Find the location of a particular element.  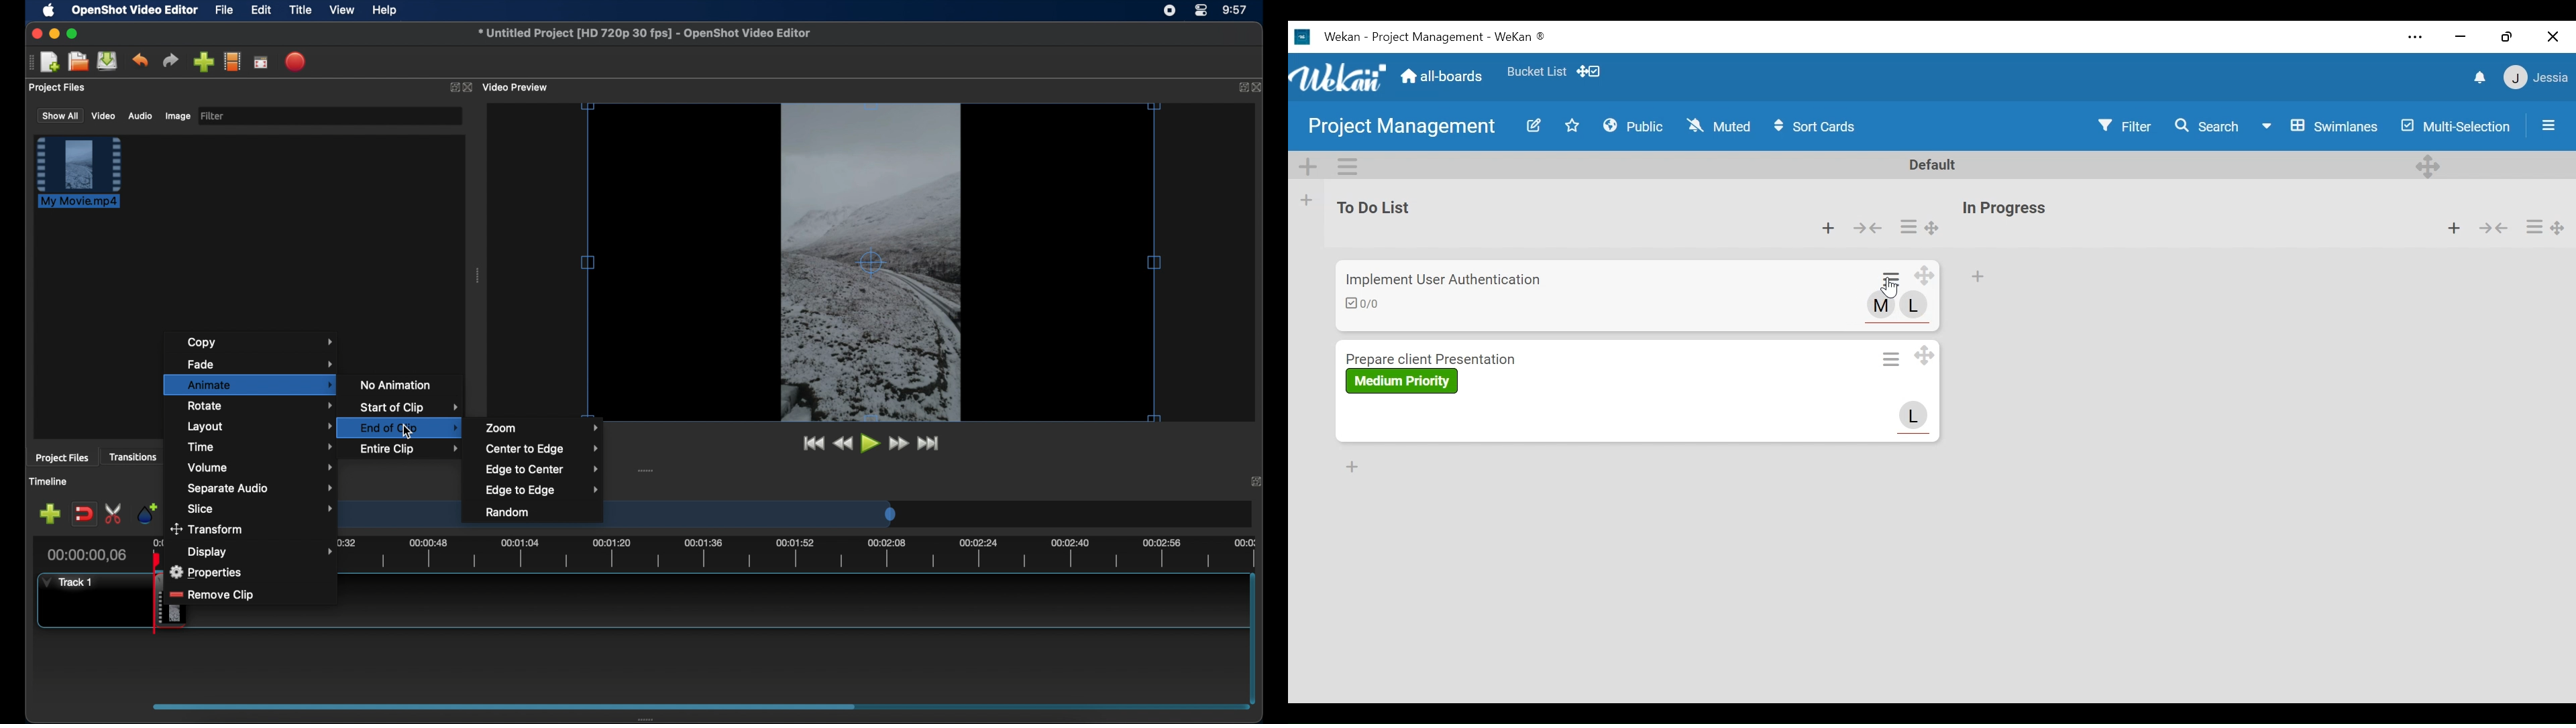

Card actions is located at coordinates (1891, 359).